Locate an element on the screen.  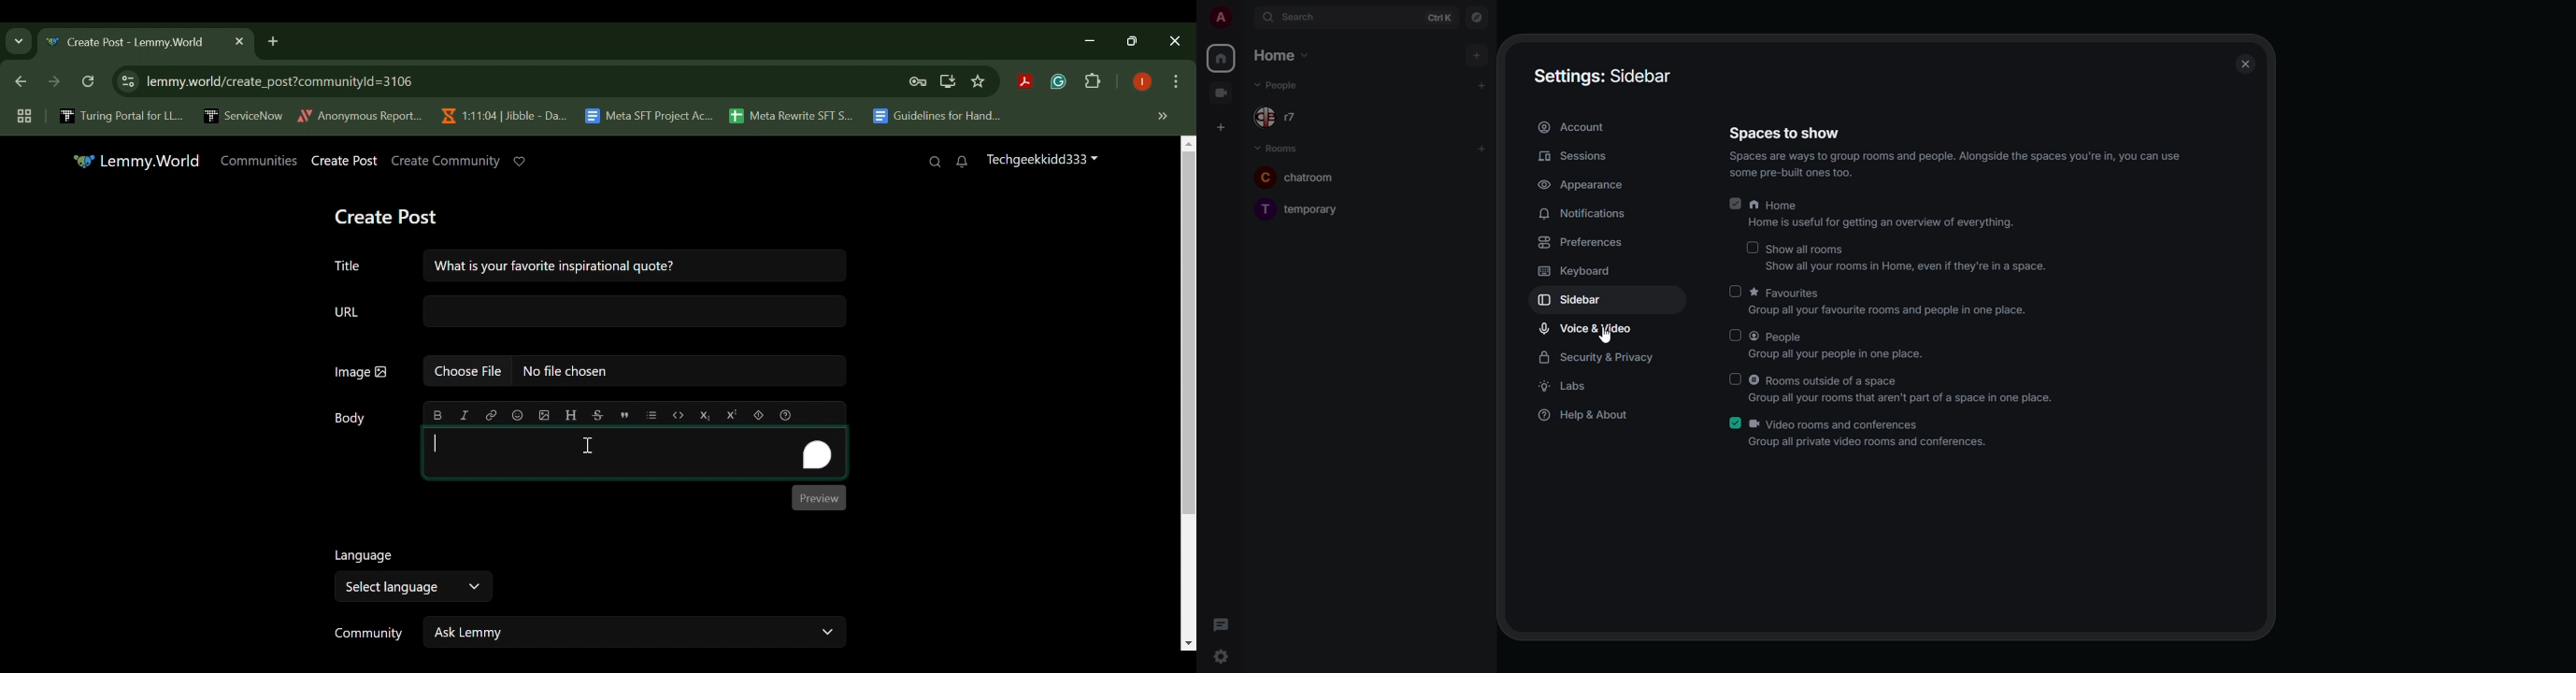
Minimize Window is located at coordinates (1135, 40).